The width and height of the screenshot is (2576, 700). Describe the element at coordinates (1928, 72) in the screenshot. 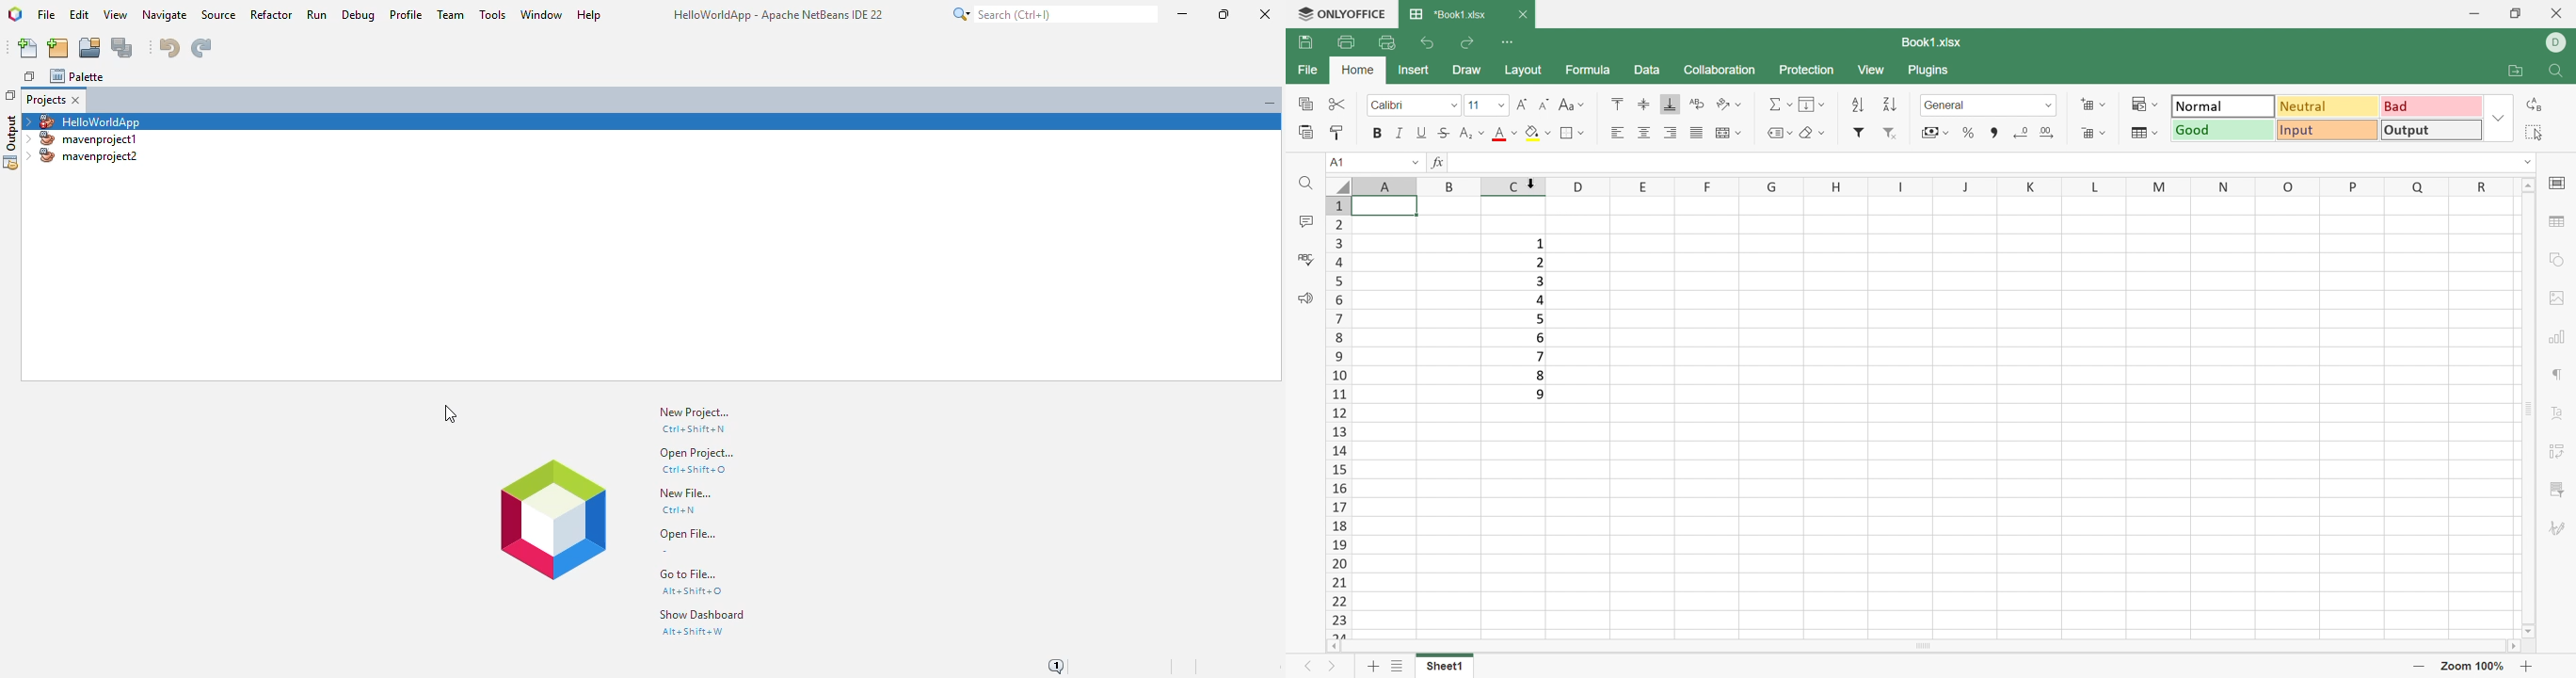

I see `Plugins` at that location.